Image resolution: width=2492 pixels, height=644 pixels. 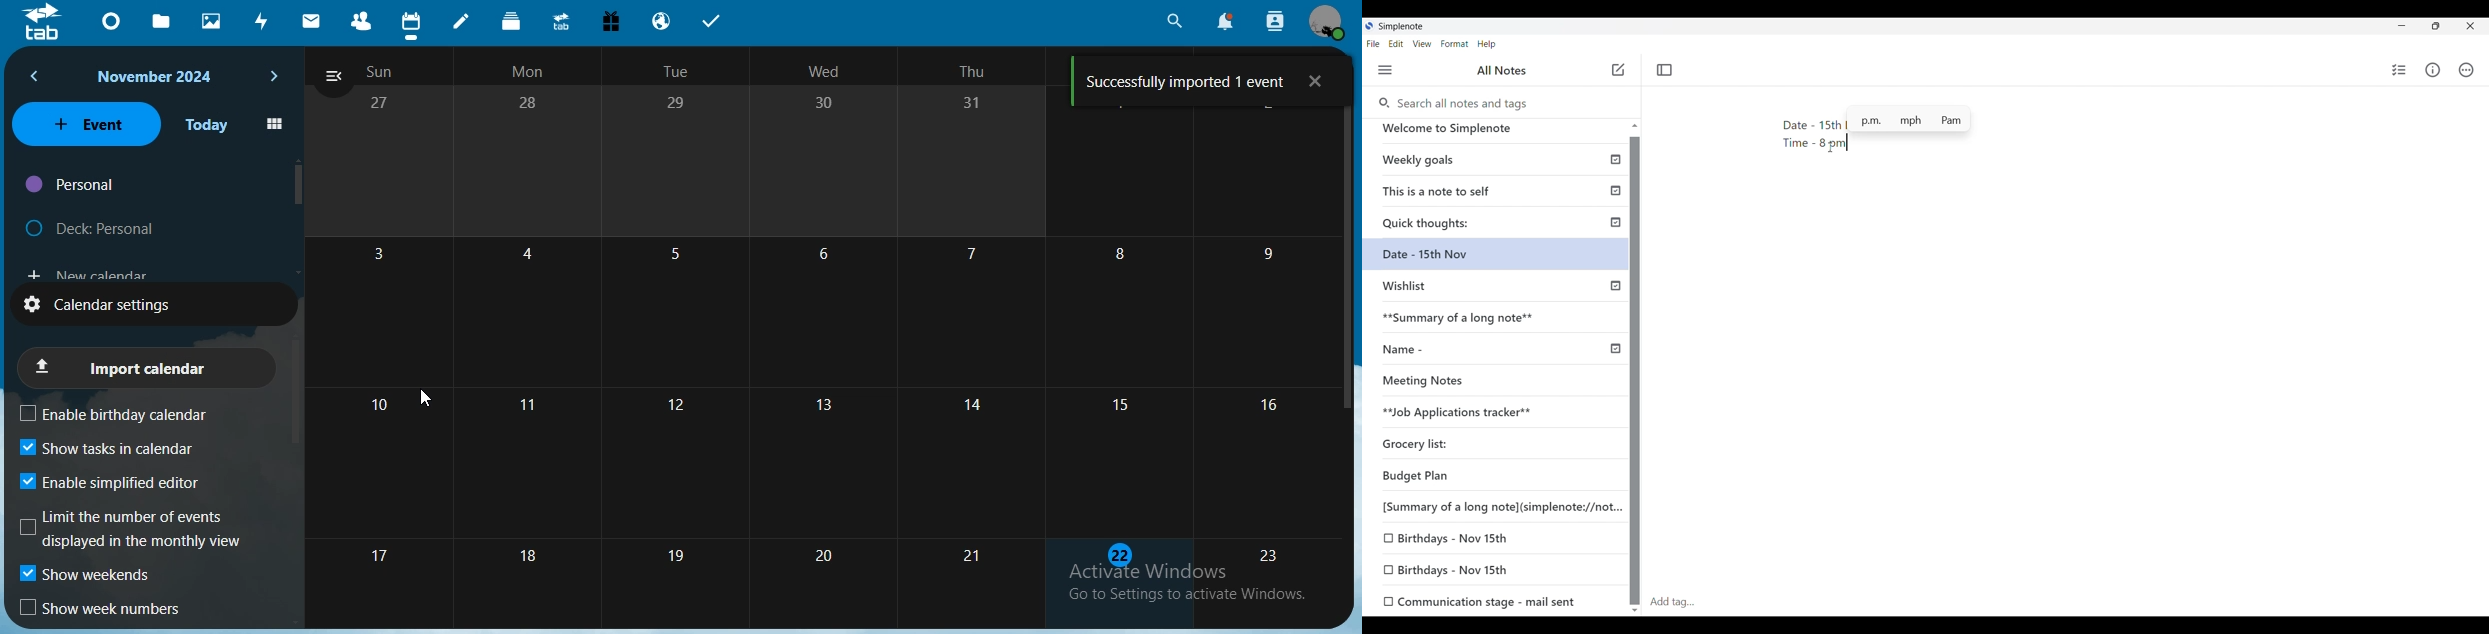 What do you see at coordinates (1497, 164) in the screenshot?
I see `Published note indicated by check icon` at bounding box center [1497, 164].